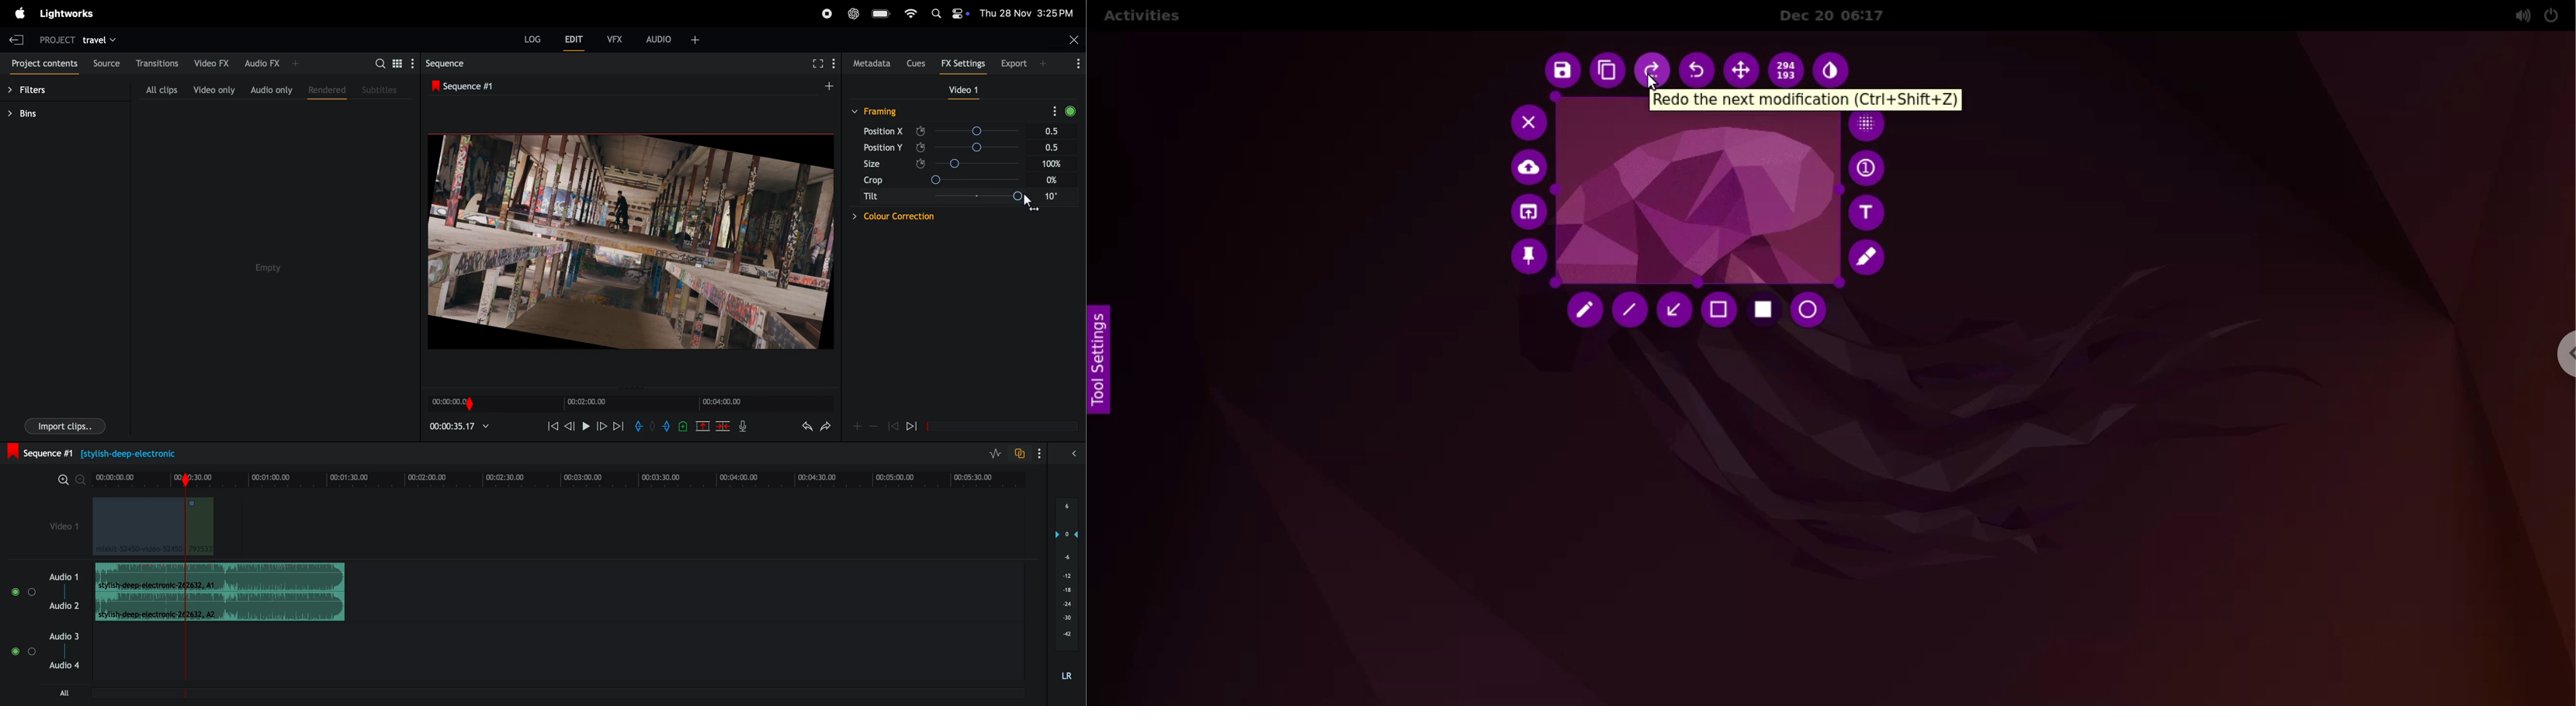 The image size is (2576, 728). What do you see at coordinates (1527, 260) in the screenshot?
I see `pin` at bounding box center [1527, 260].